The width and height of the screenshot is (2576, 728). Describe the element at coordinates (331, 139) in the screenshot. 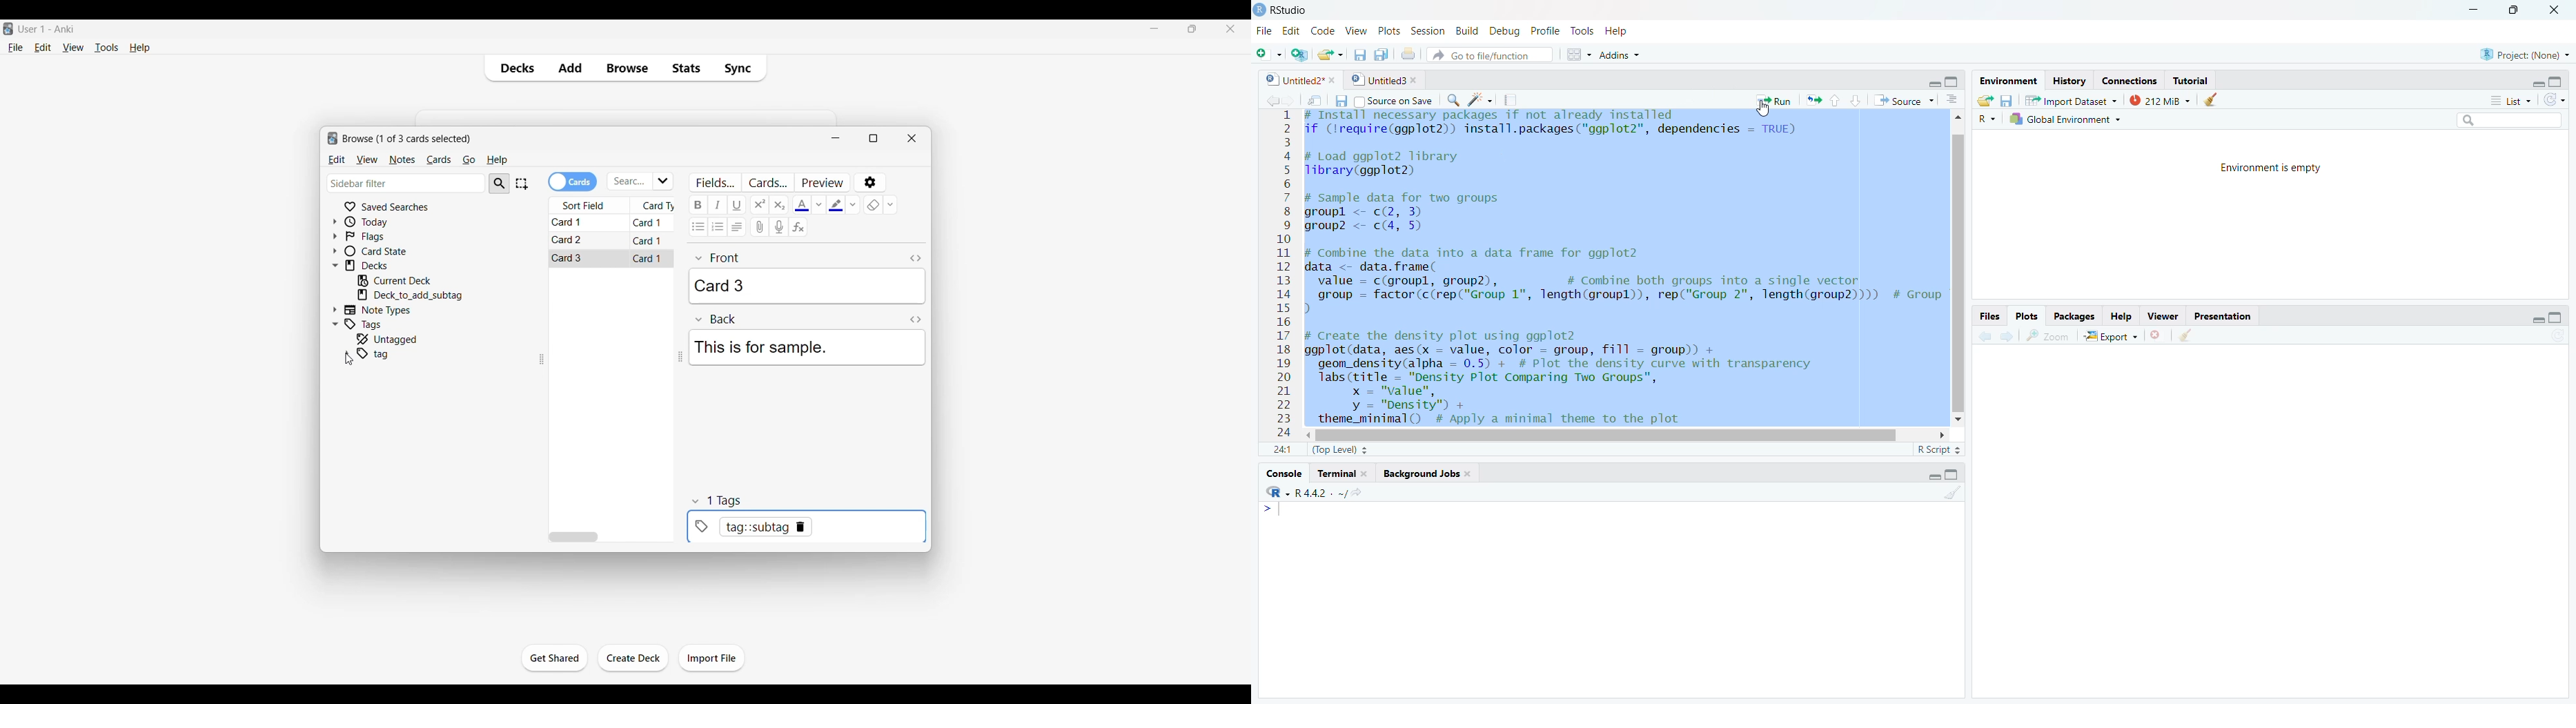

I see `logo` at that location.